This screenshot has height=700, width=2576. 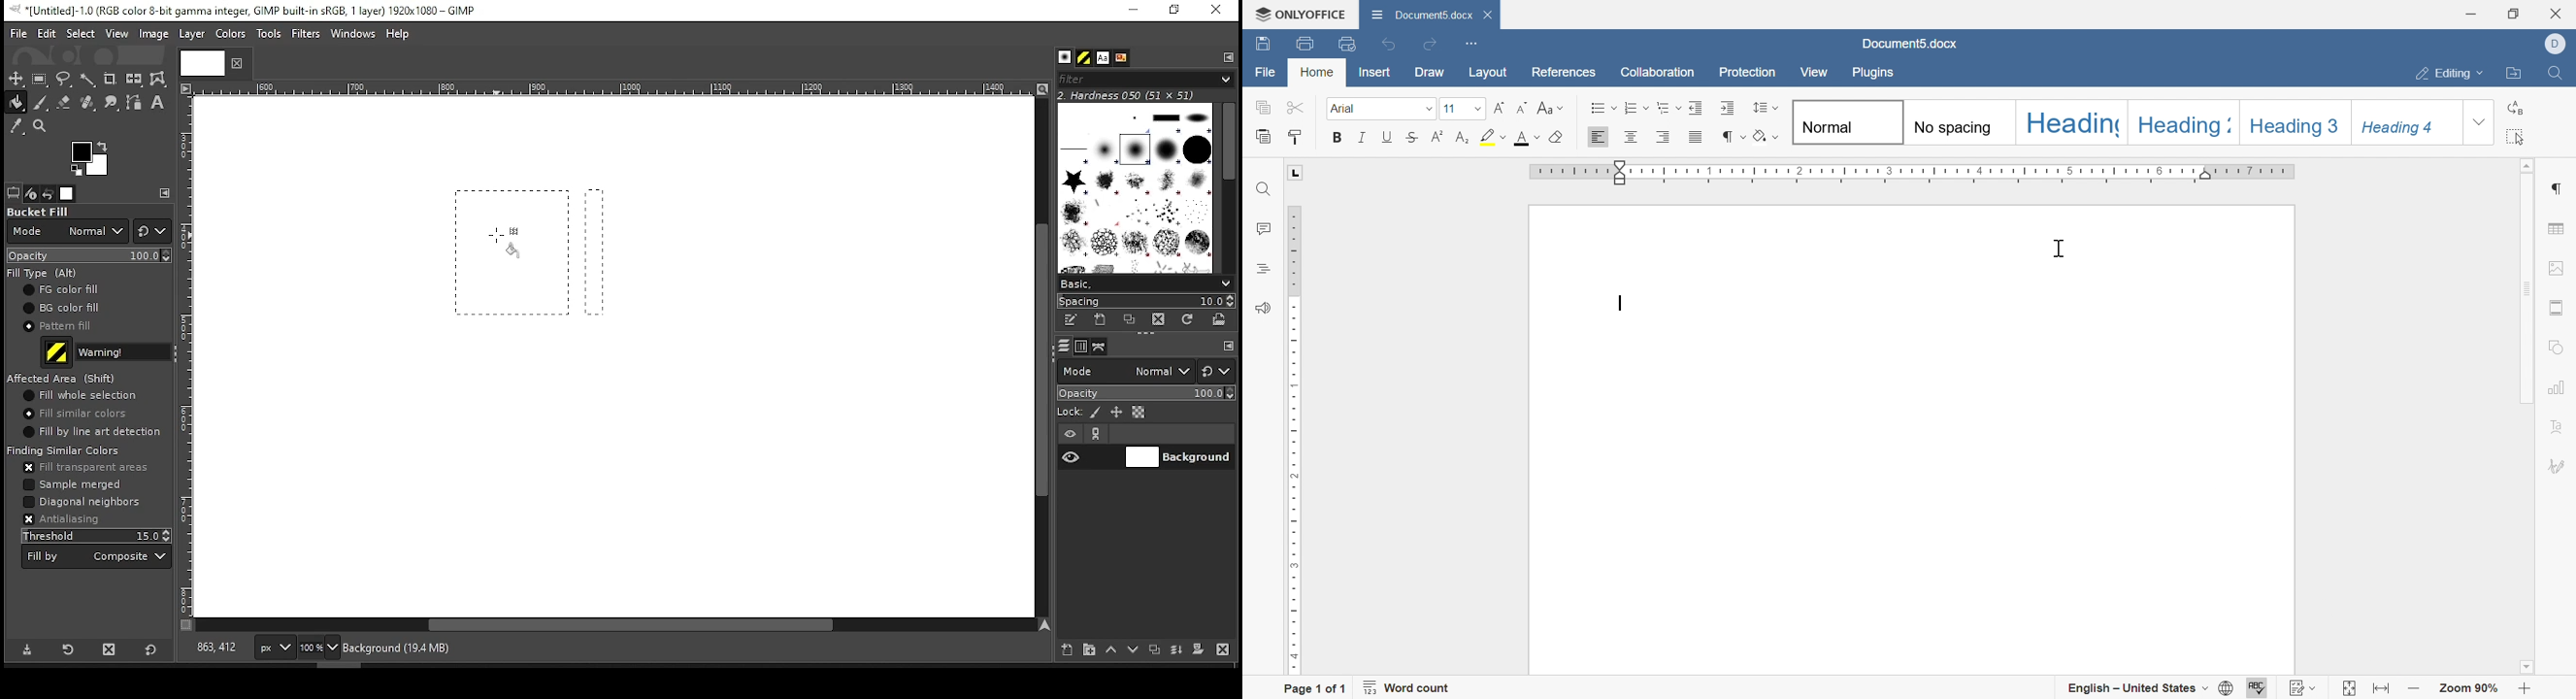 What do you see at coordinates (1410, 137) in the screenshot?
I see `strikethrough` at bounding box center [1410, 137].